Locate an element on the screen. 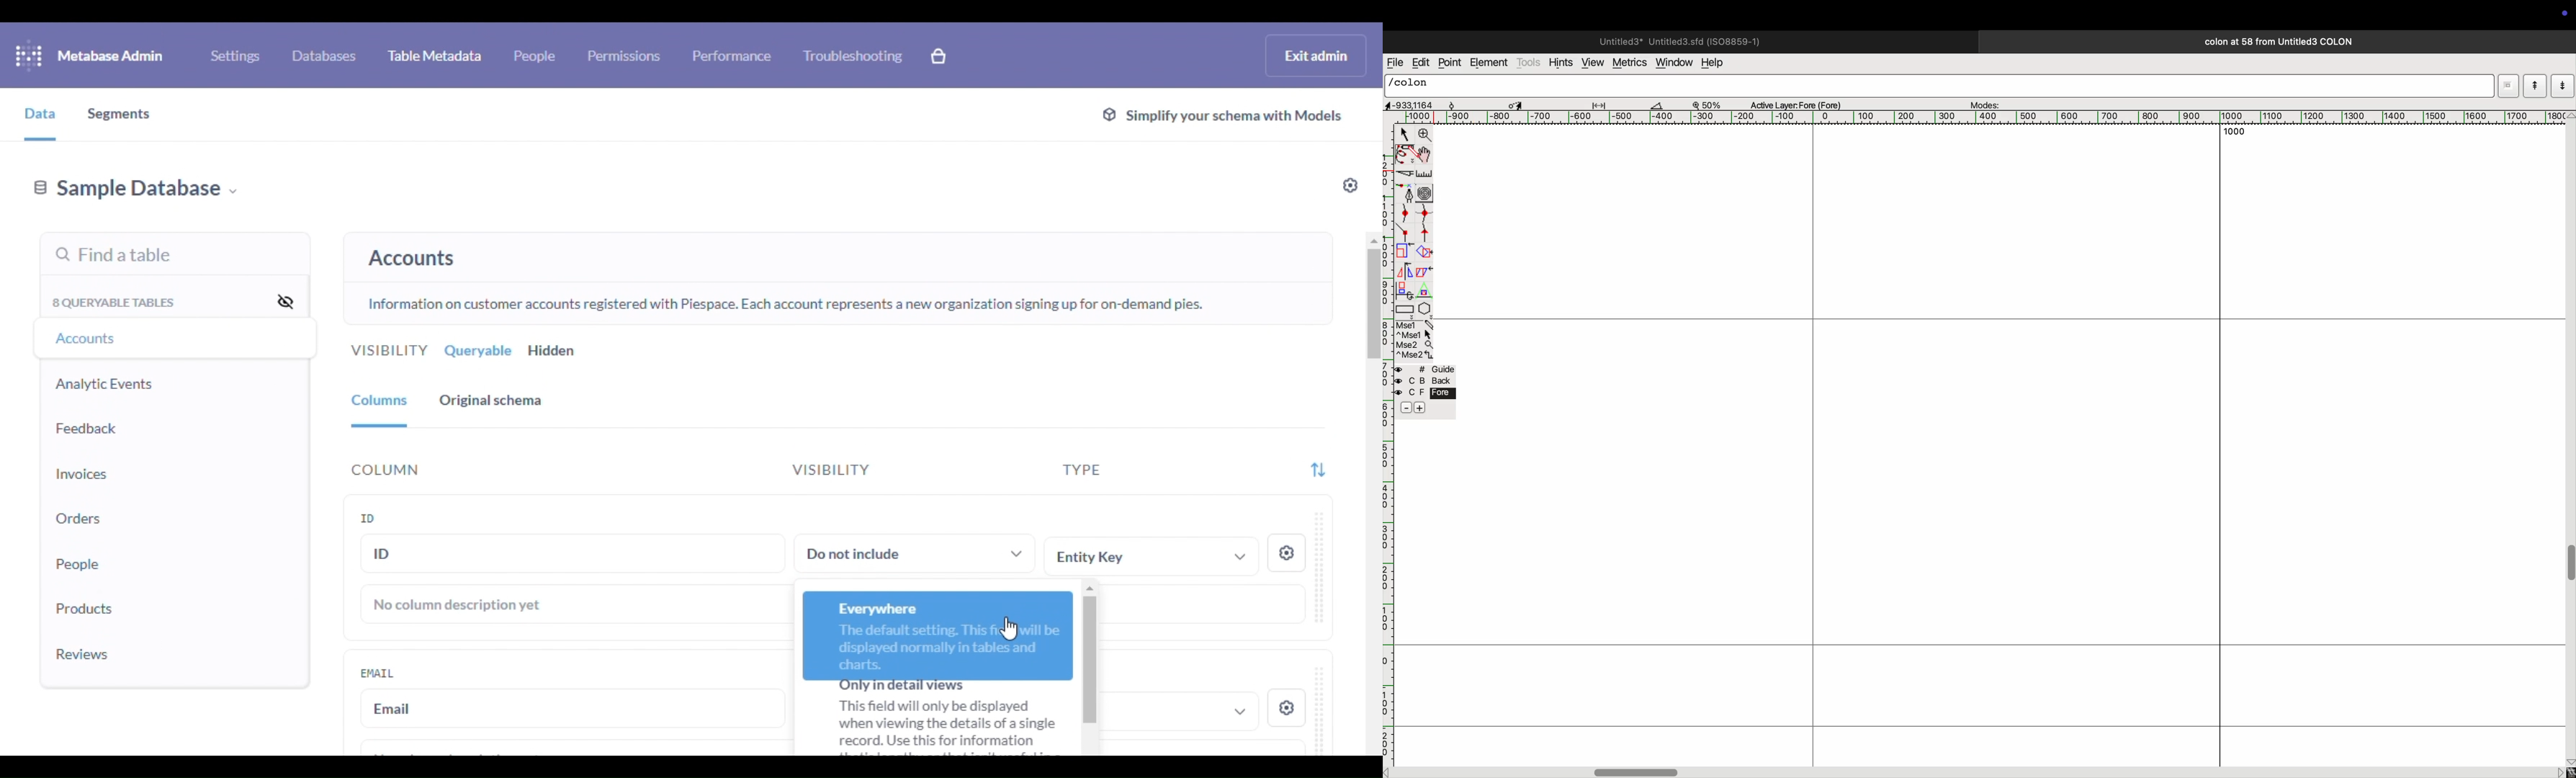 Image resolution: width=2576 pixels, height=784 pixels. settings is located at coordinates (1351, 185).